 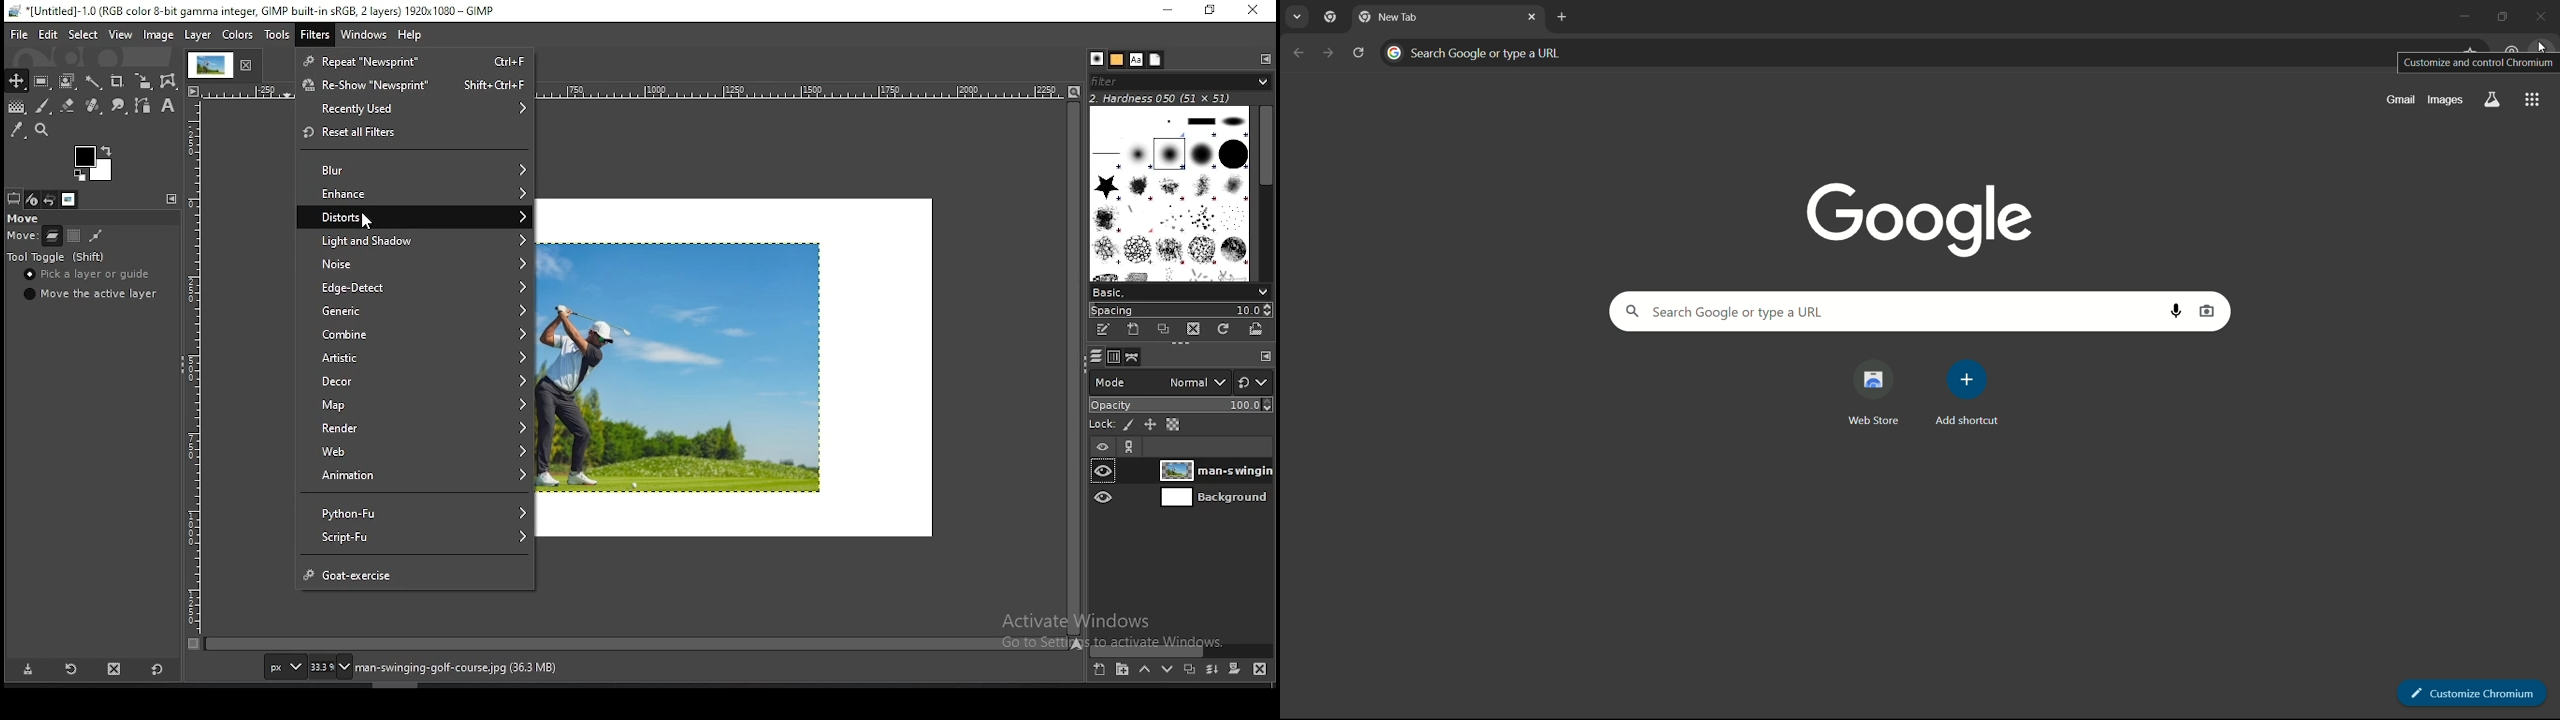 What do you see at coordinates (1299, 17) in the screenshot?
I see `tabs` at bounding box center [1299, 17].